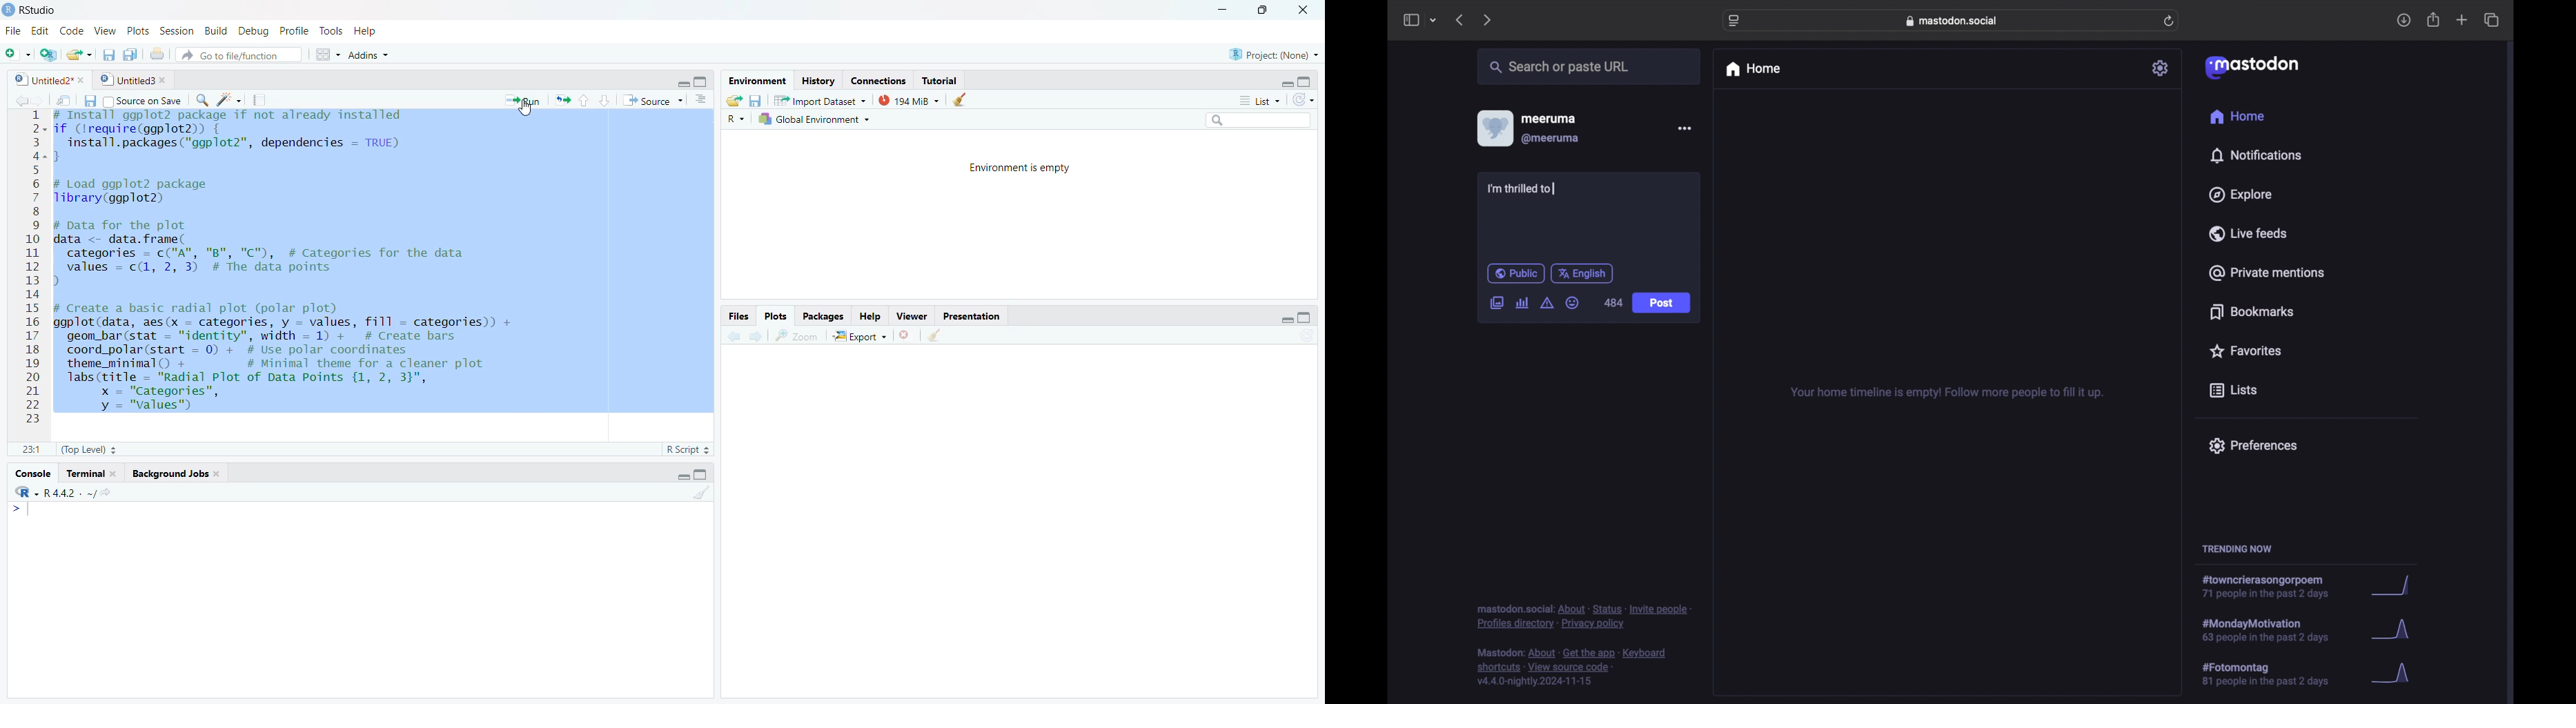  Describe the element at coordinates (242, 55) in the screenshot. I see `” Go to file/function` at that location.